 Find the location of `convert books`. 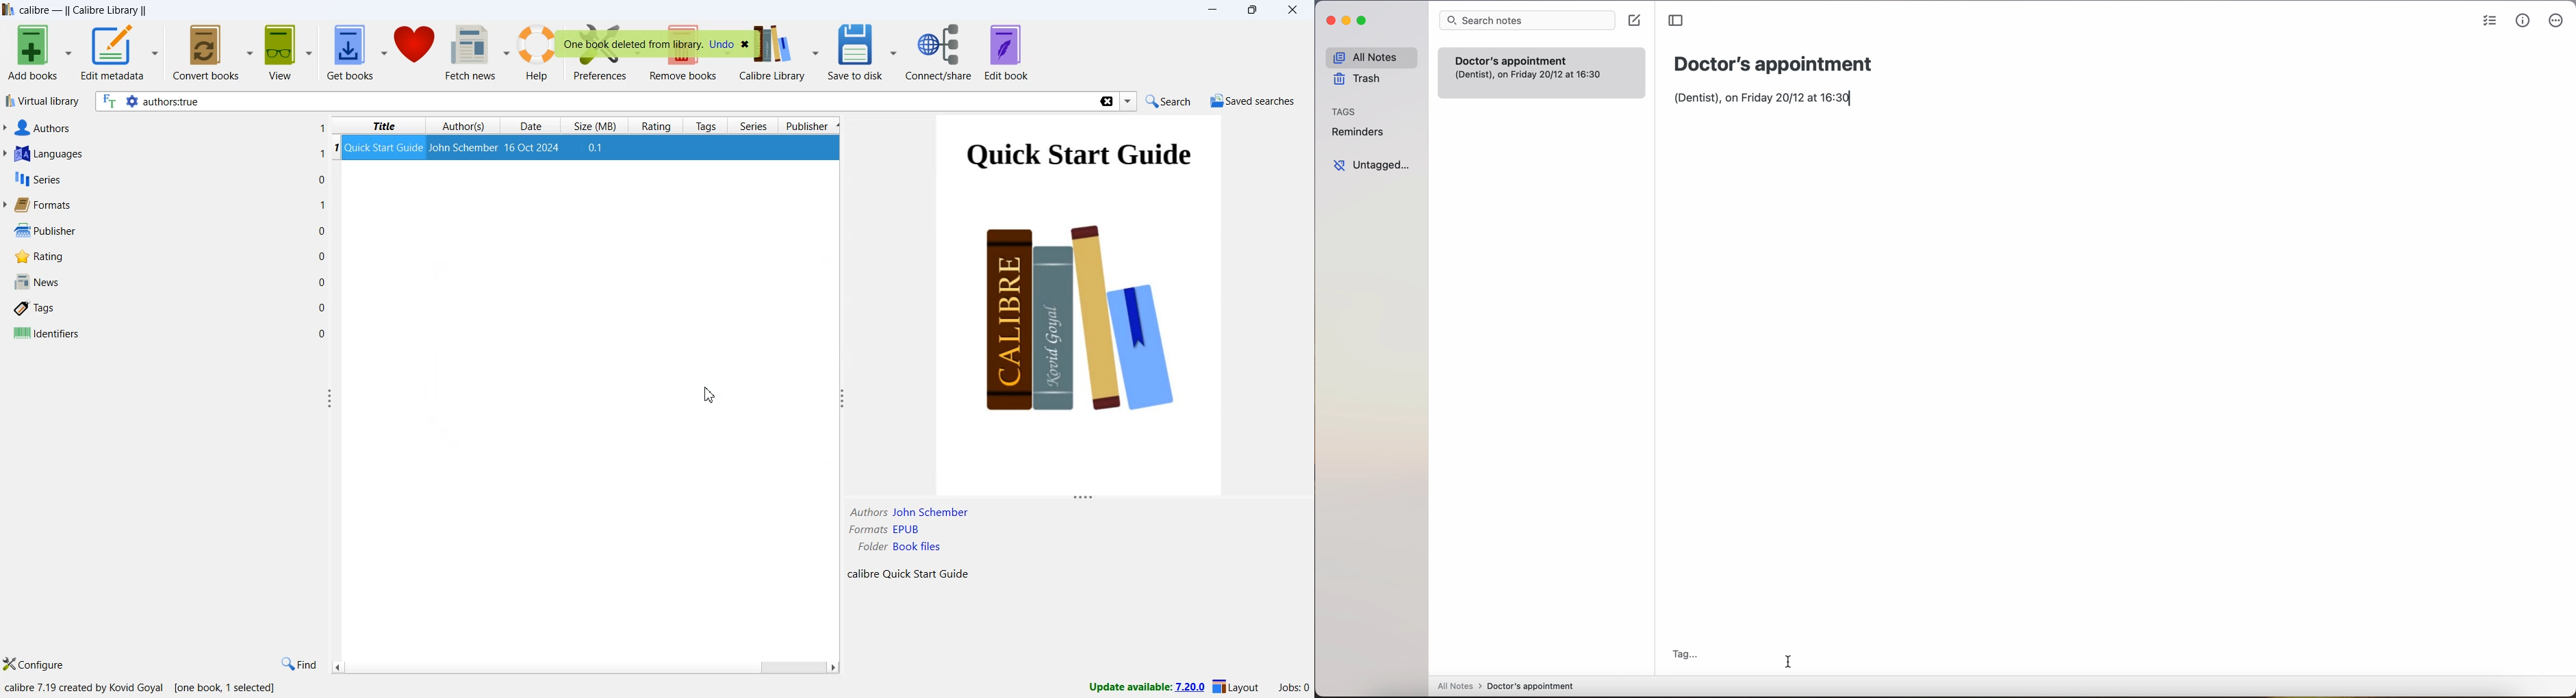

convert books is located at coordinates (214, 51).